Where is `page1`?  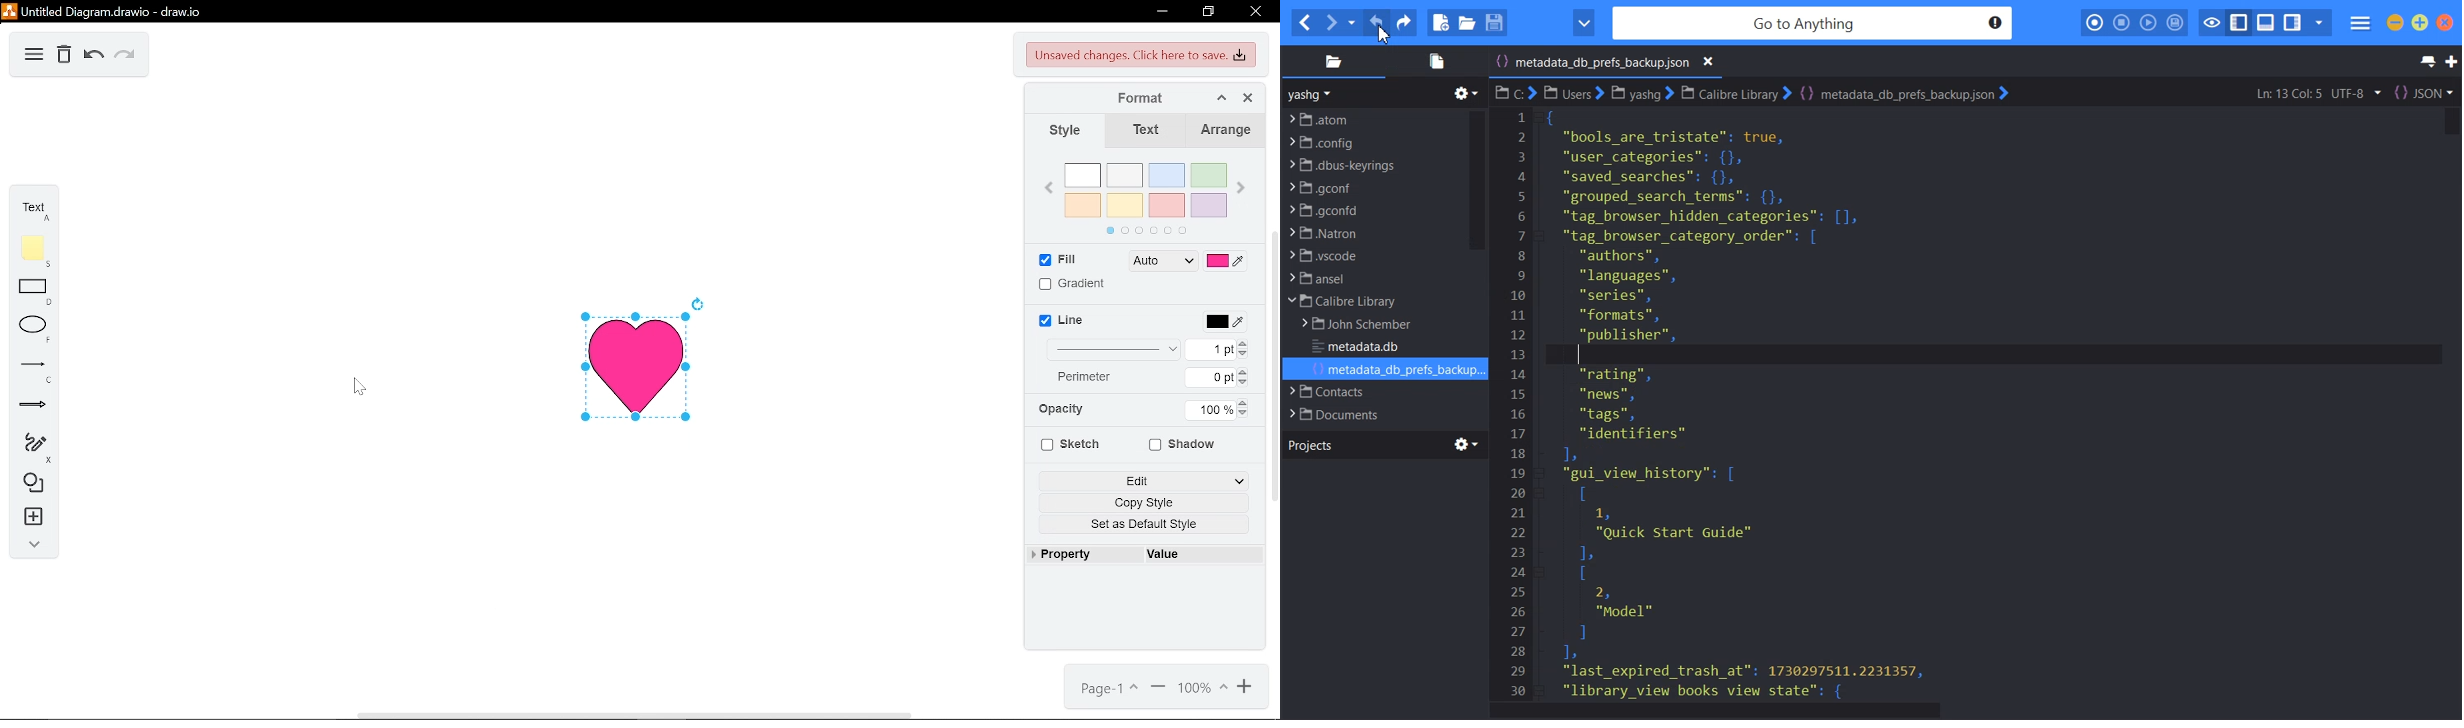 page1 is located at coordinates (1105, 689).